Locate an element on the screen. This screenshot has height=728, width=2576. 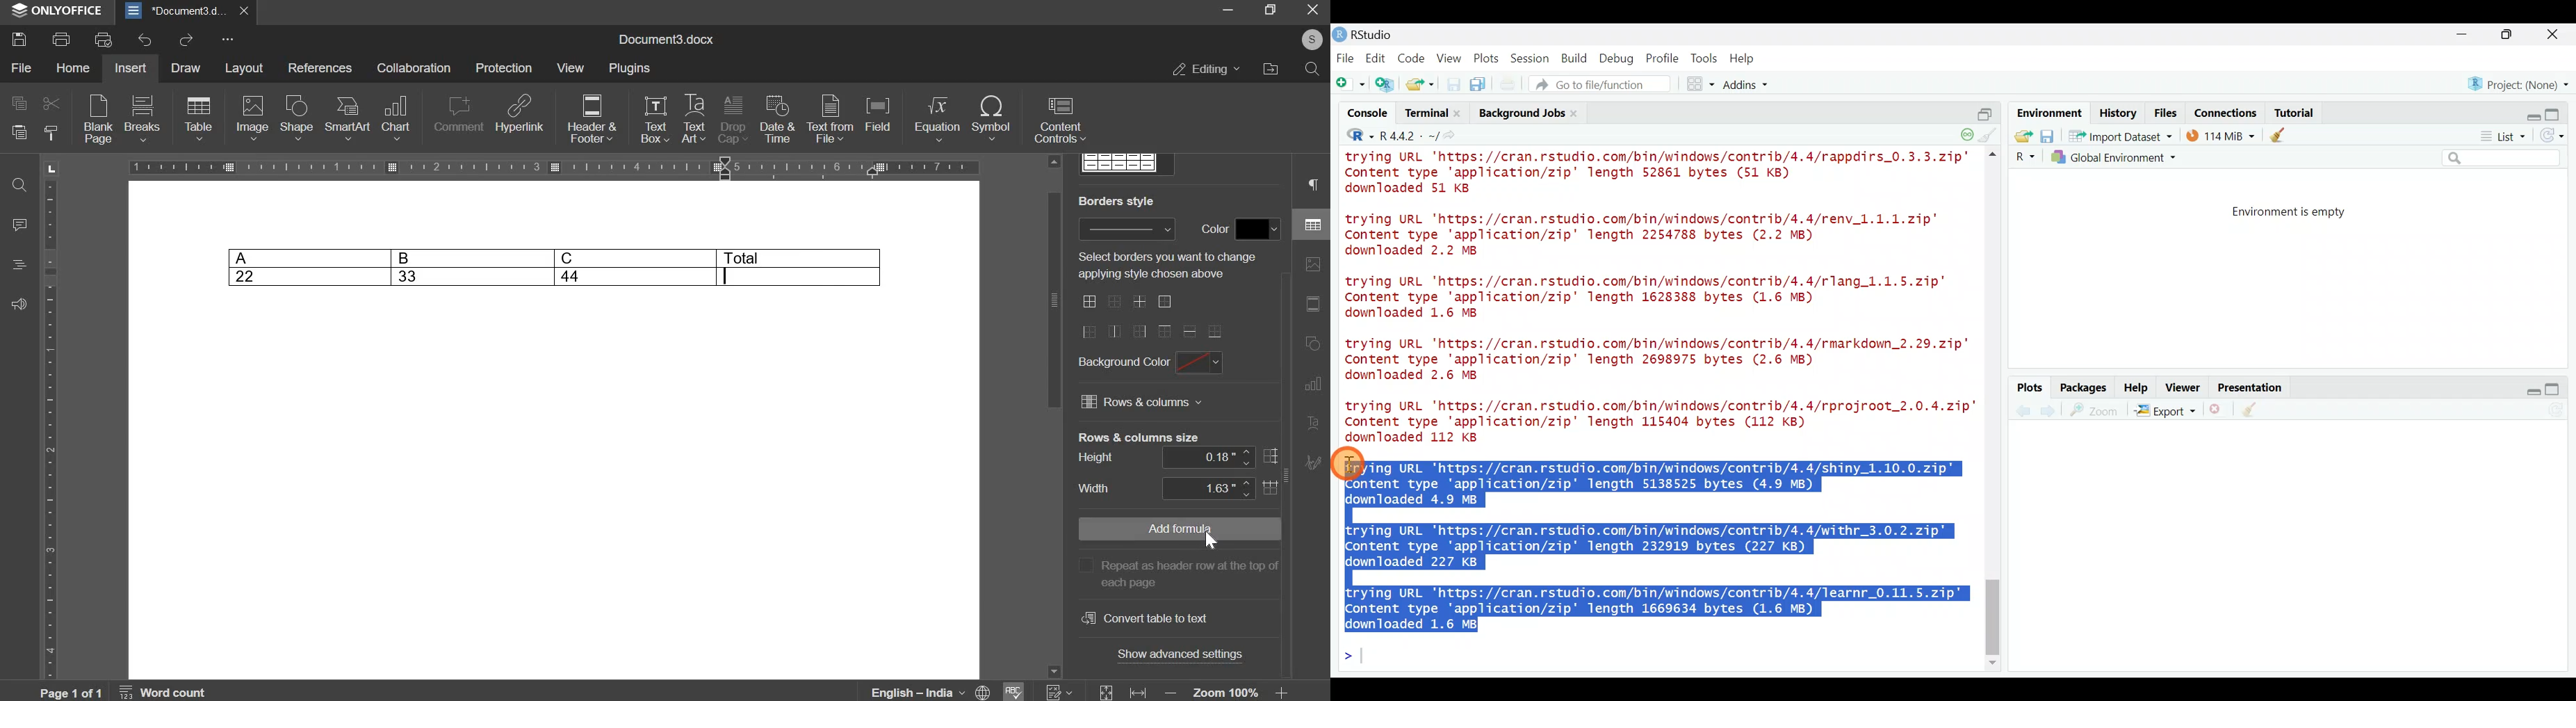
numericals is located at coordinates (1059, 691).